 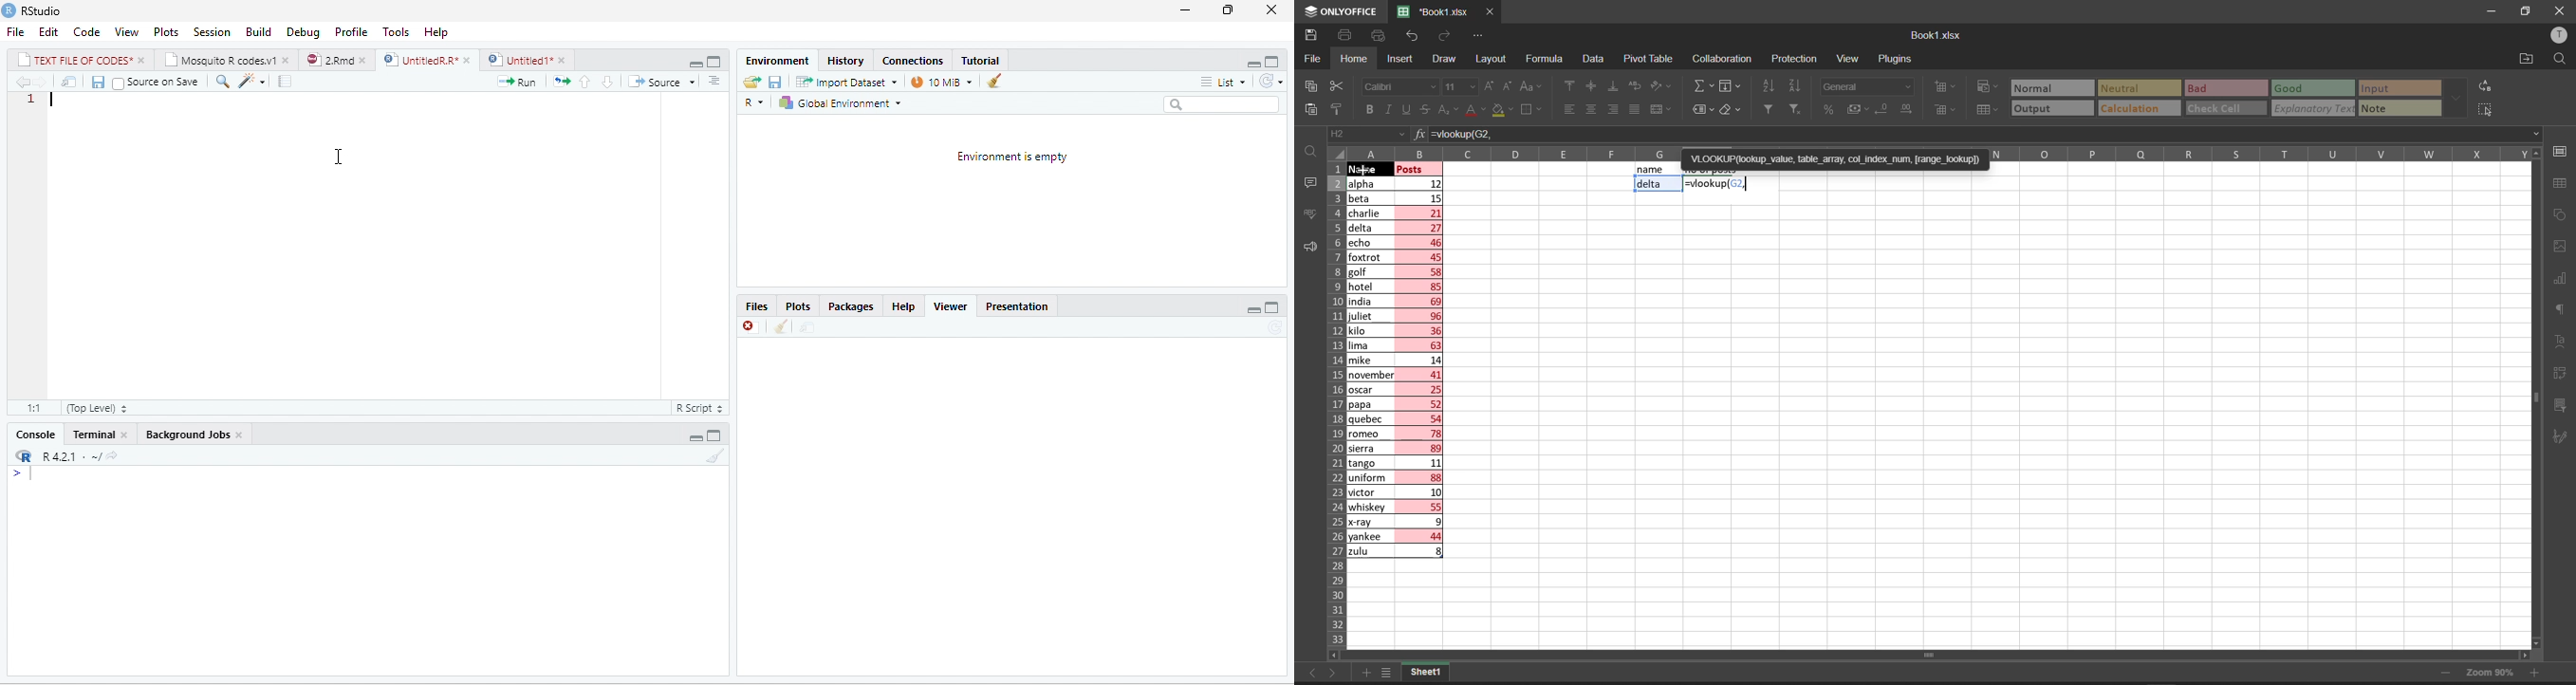 I want to click on UnttiedR A, so click(x=420, y=59).